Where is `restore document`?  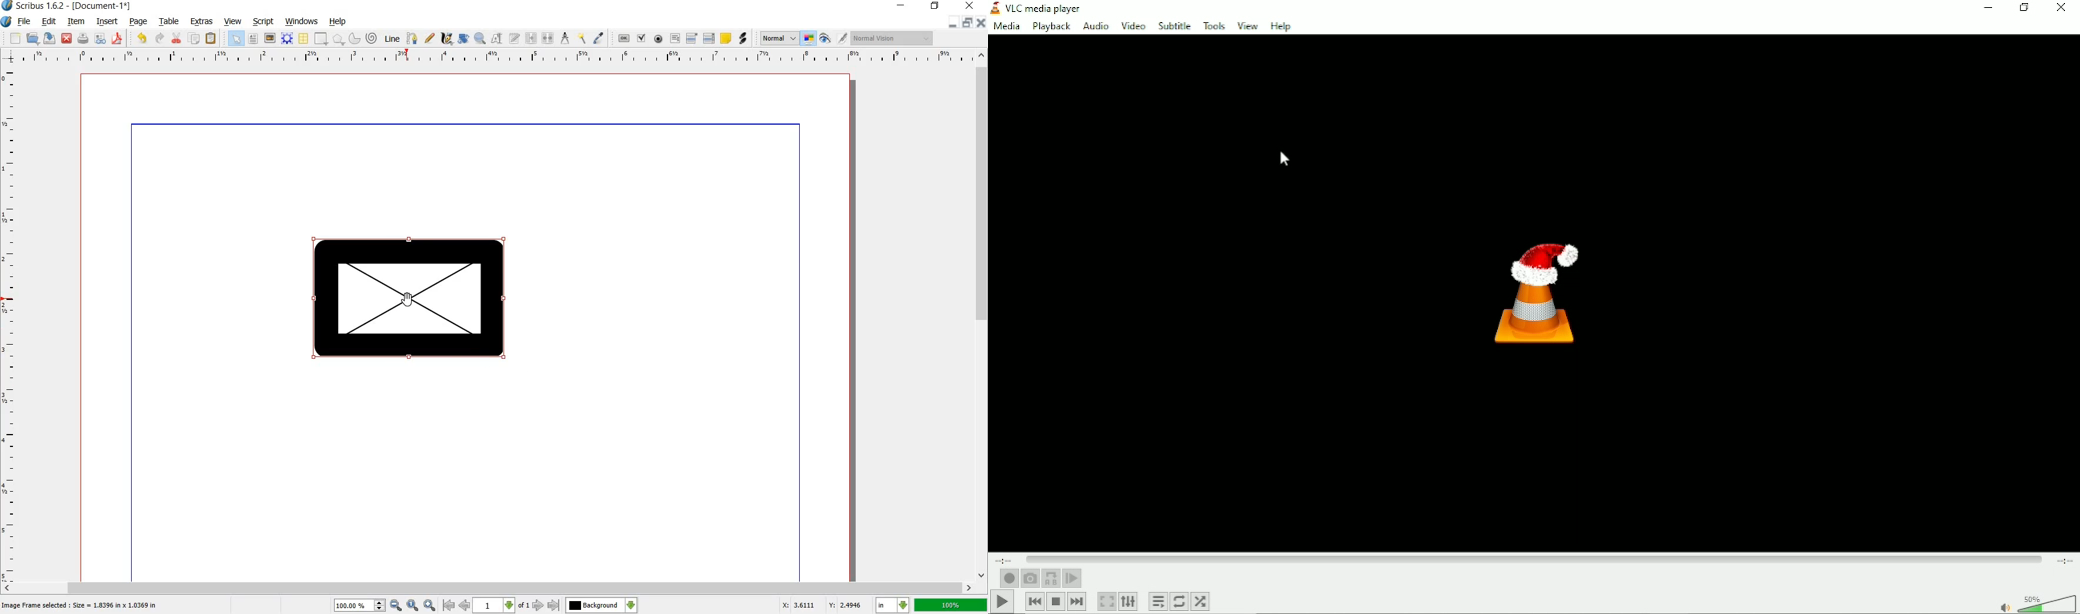
restore document is located at coordinates (968, 22).